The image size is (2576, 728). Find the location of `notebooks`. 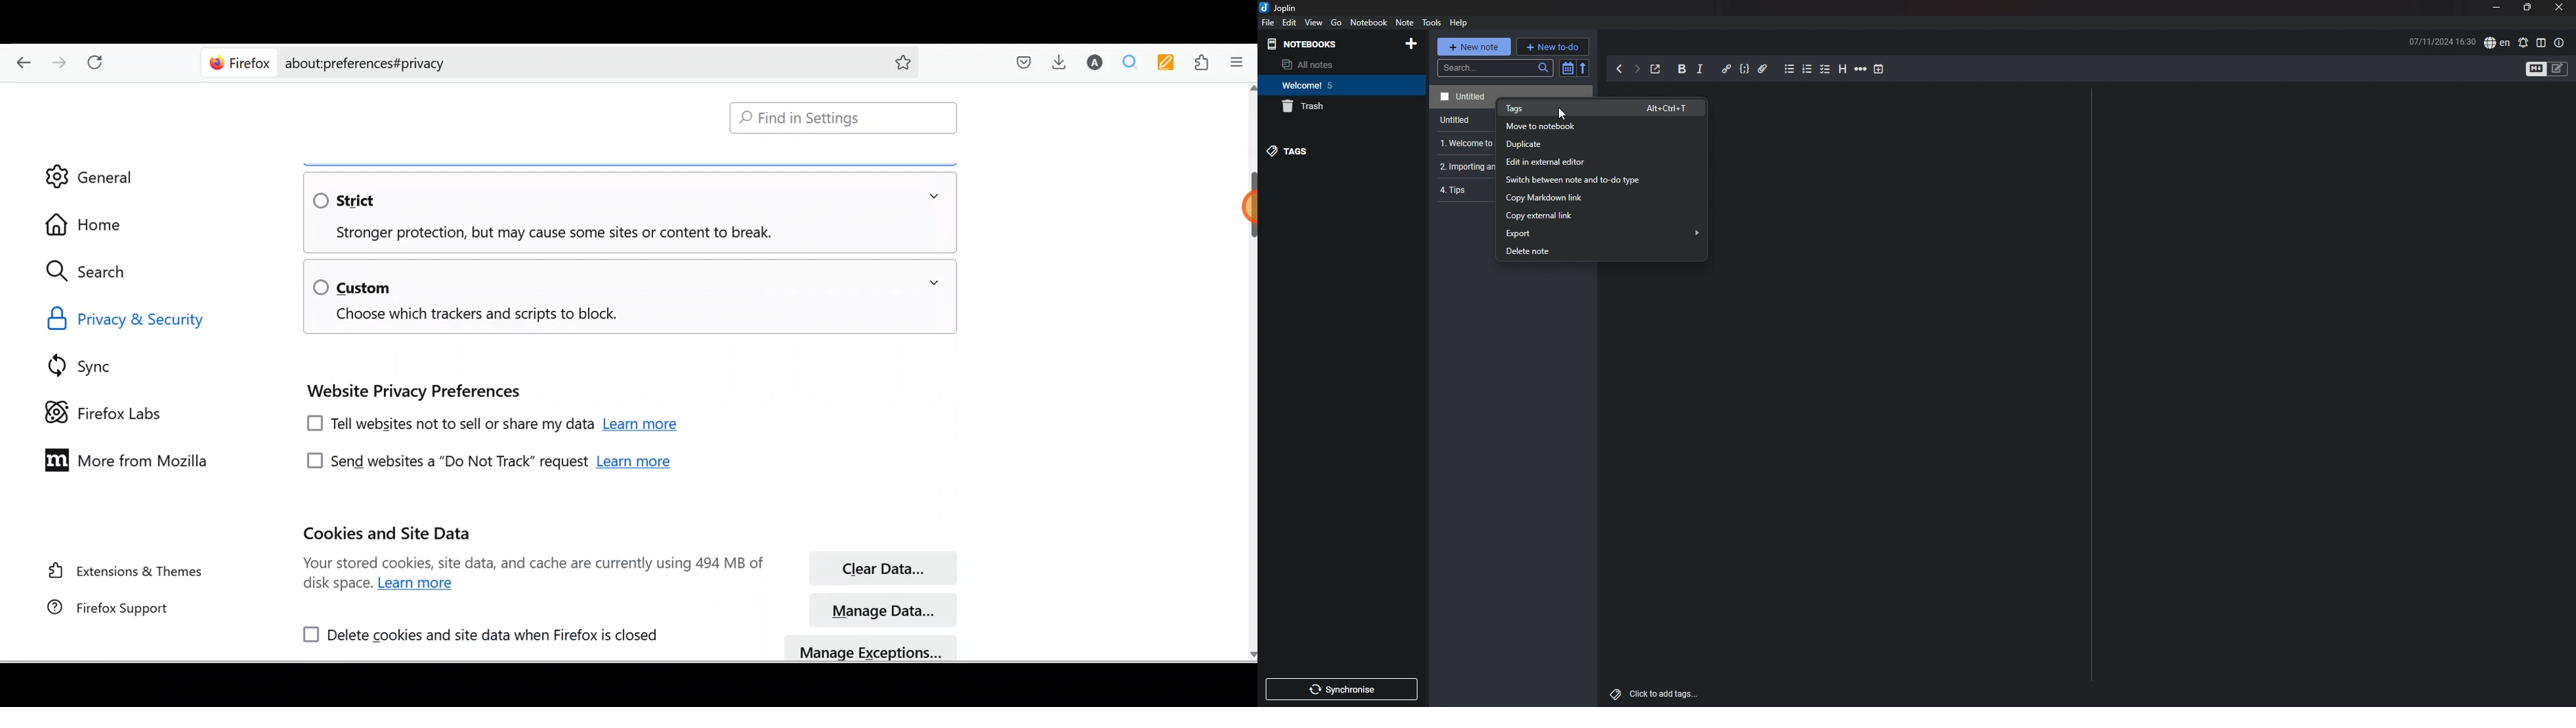

notebooks is located at coordinates (1322, 45).